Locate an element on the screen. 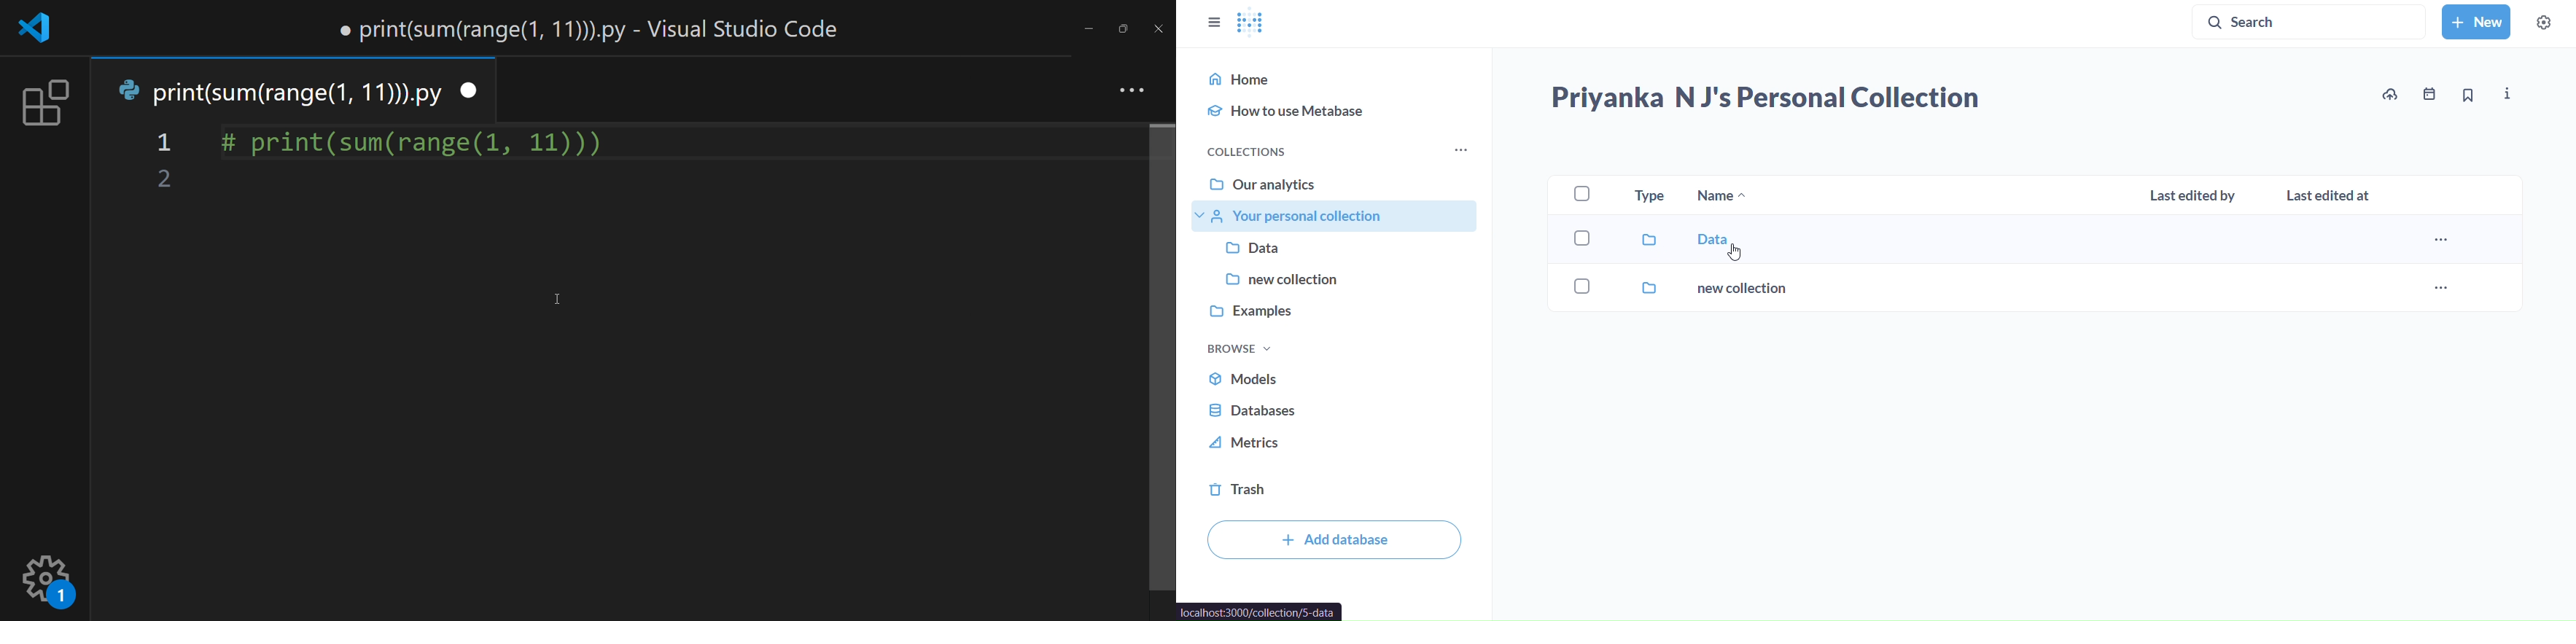  extension is located at coordinates (42, 105).